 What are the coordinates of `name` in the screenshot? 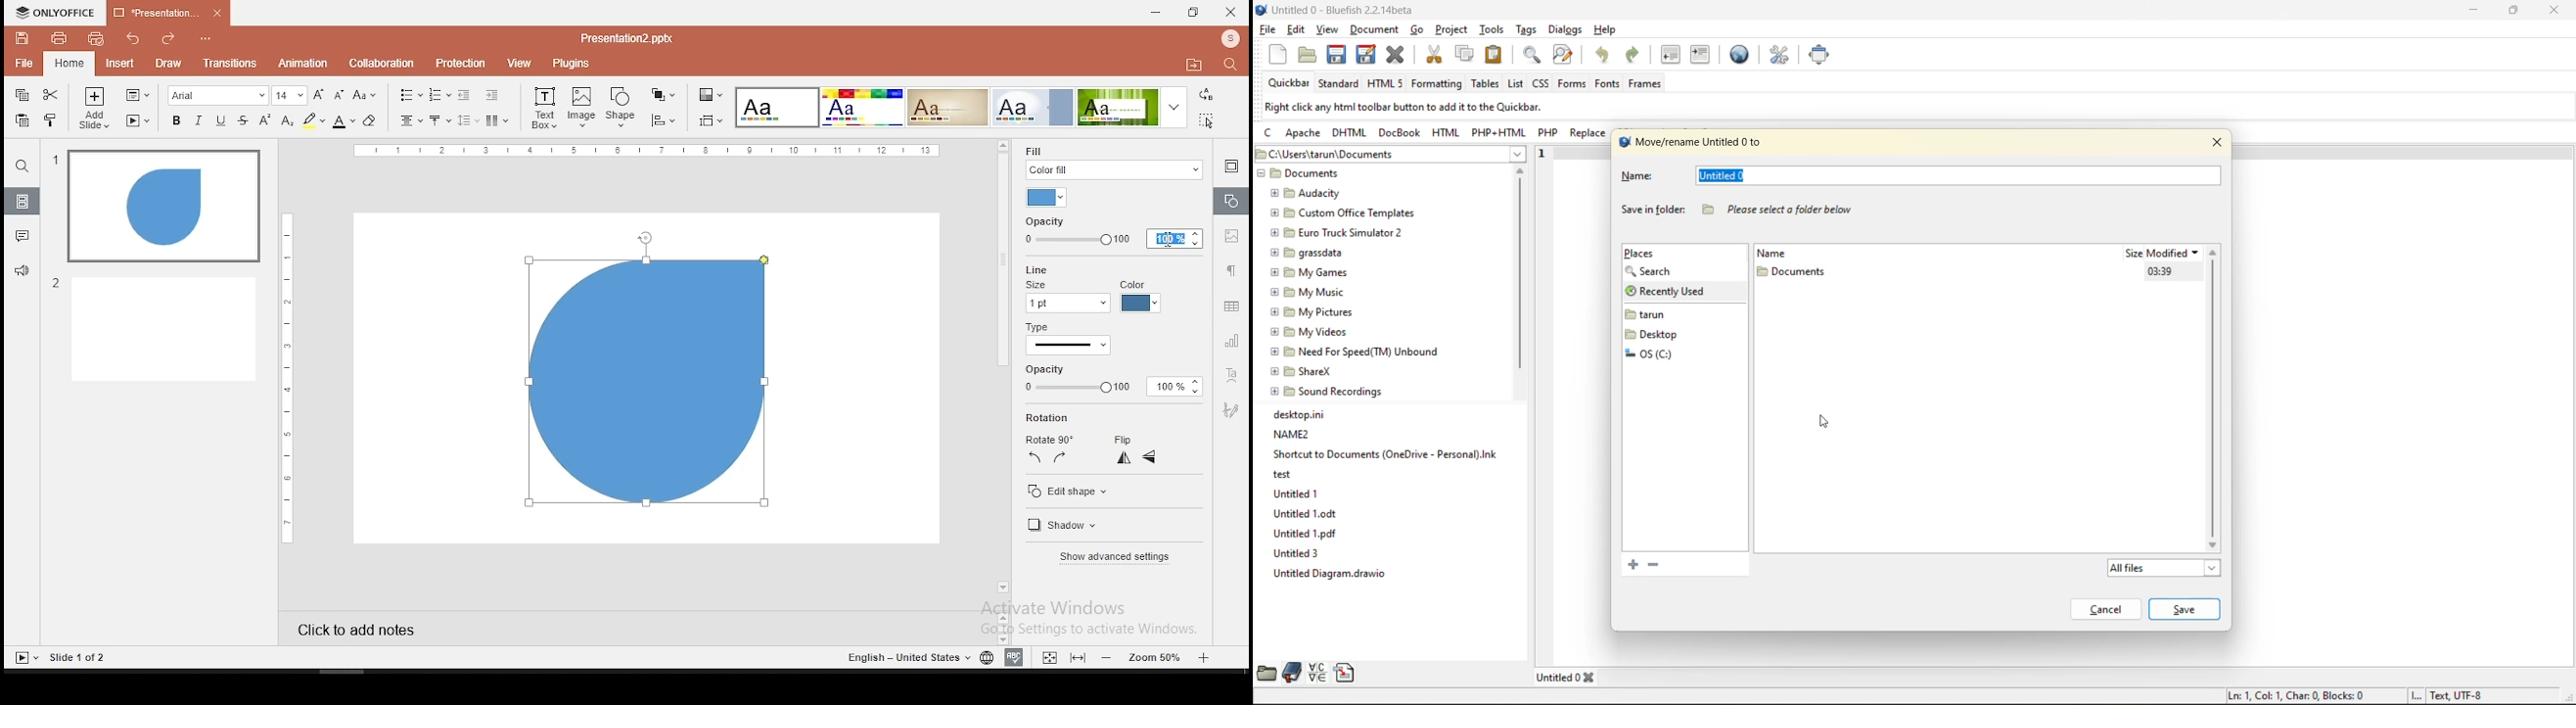 It's located at (1781, 252).